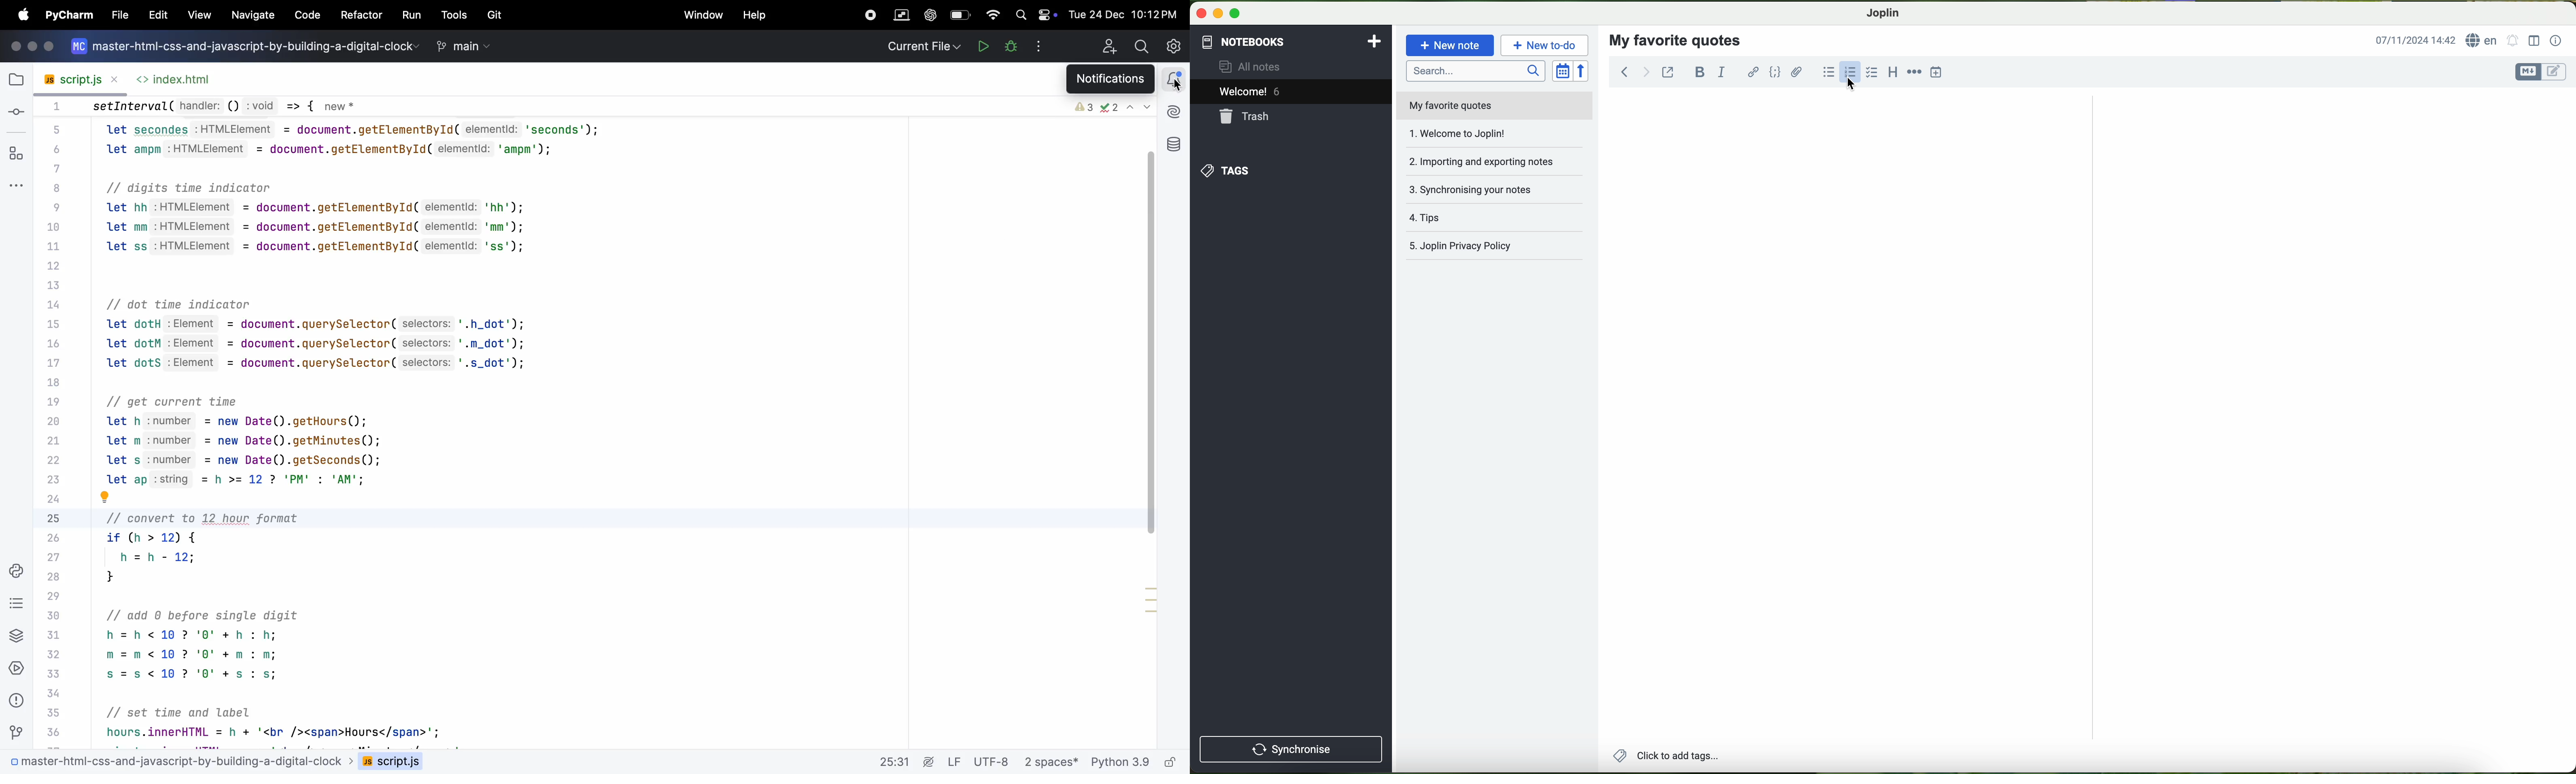  Describe the element at coordinates (1915, 72) in the screenshot. I see `horizontal rule` at that location.